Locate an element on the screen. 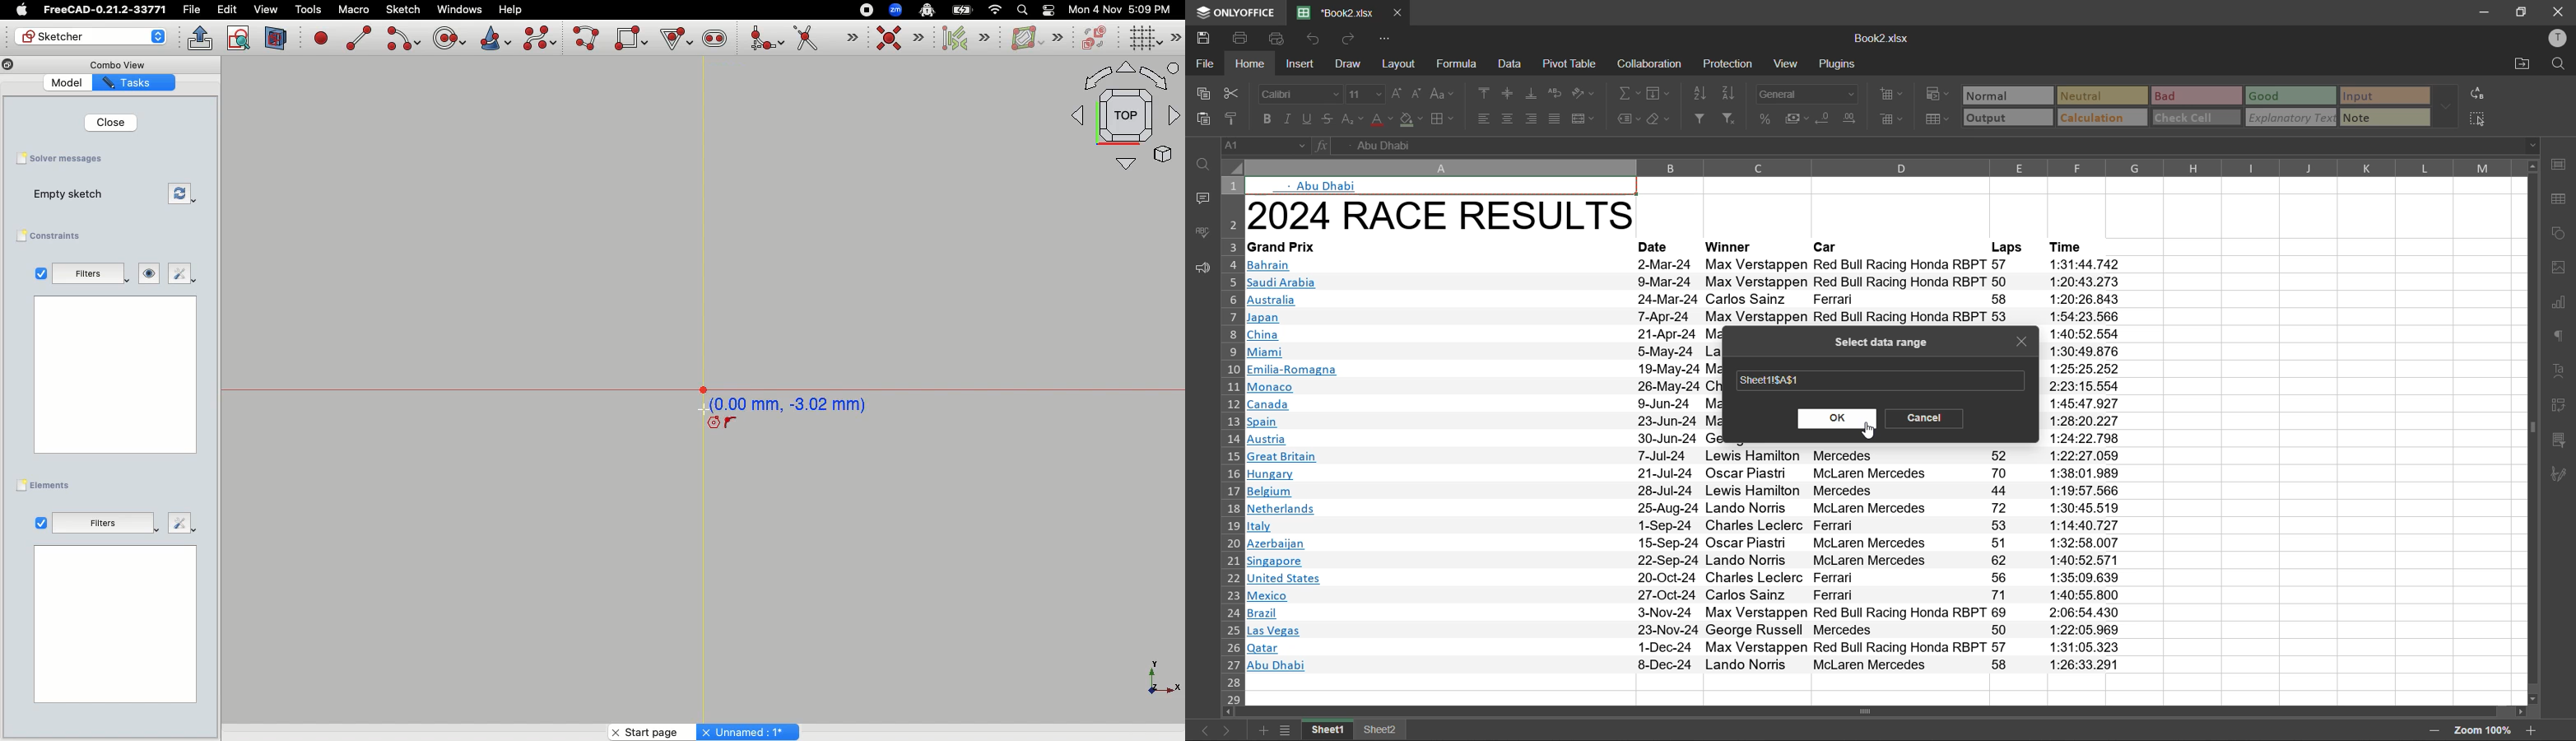  cell address is located at coordinates (1264, 145).